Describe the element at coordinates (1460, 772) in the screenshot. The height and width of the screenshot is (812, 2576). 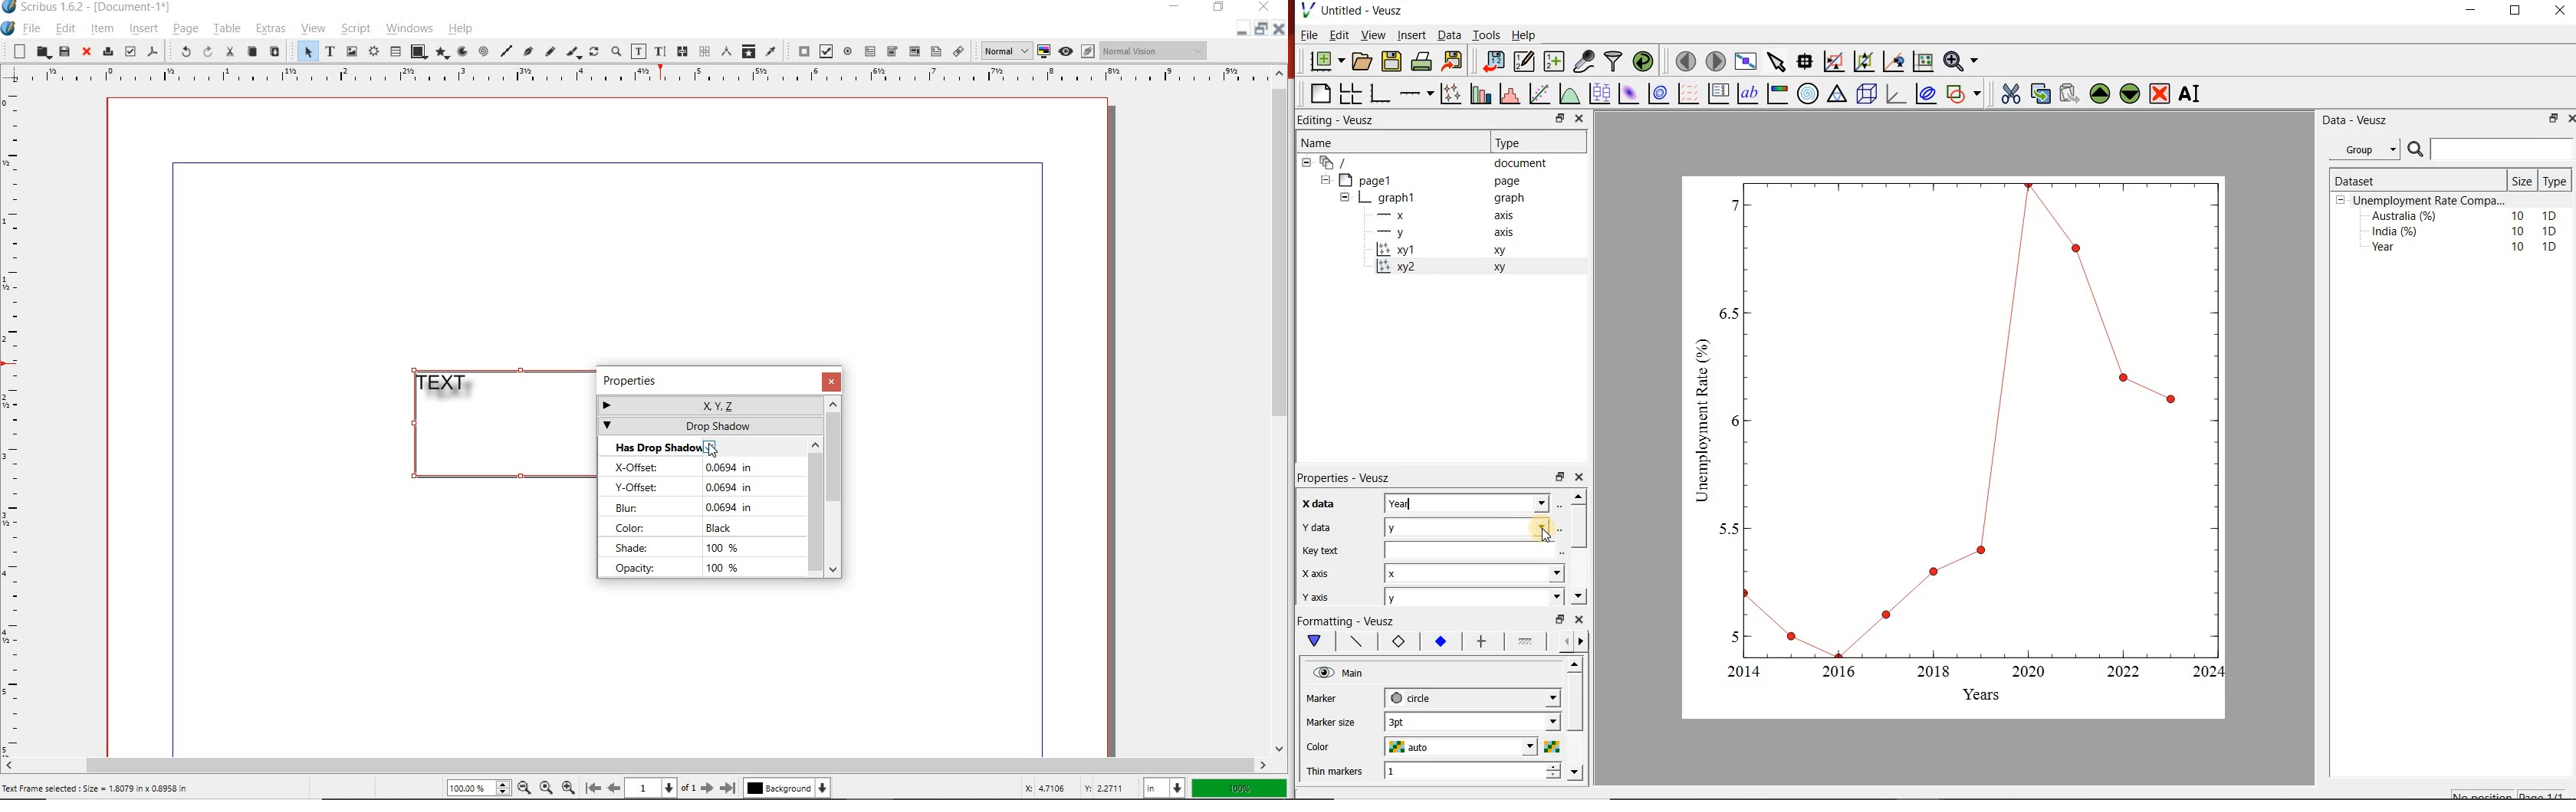
I see `1` at that location.